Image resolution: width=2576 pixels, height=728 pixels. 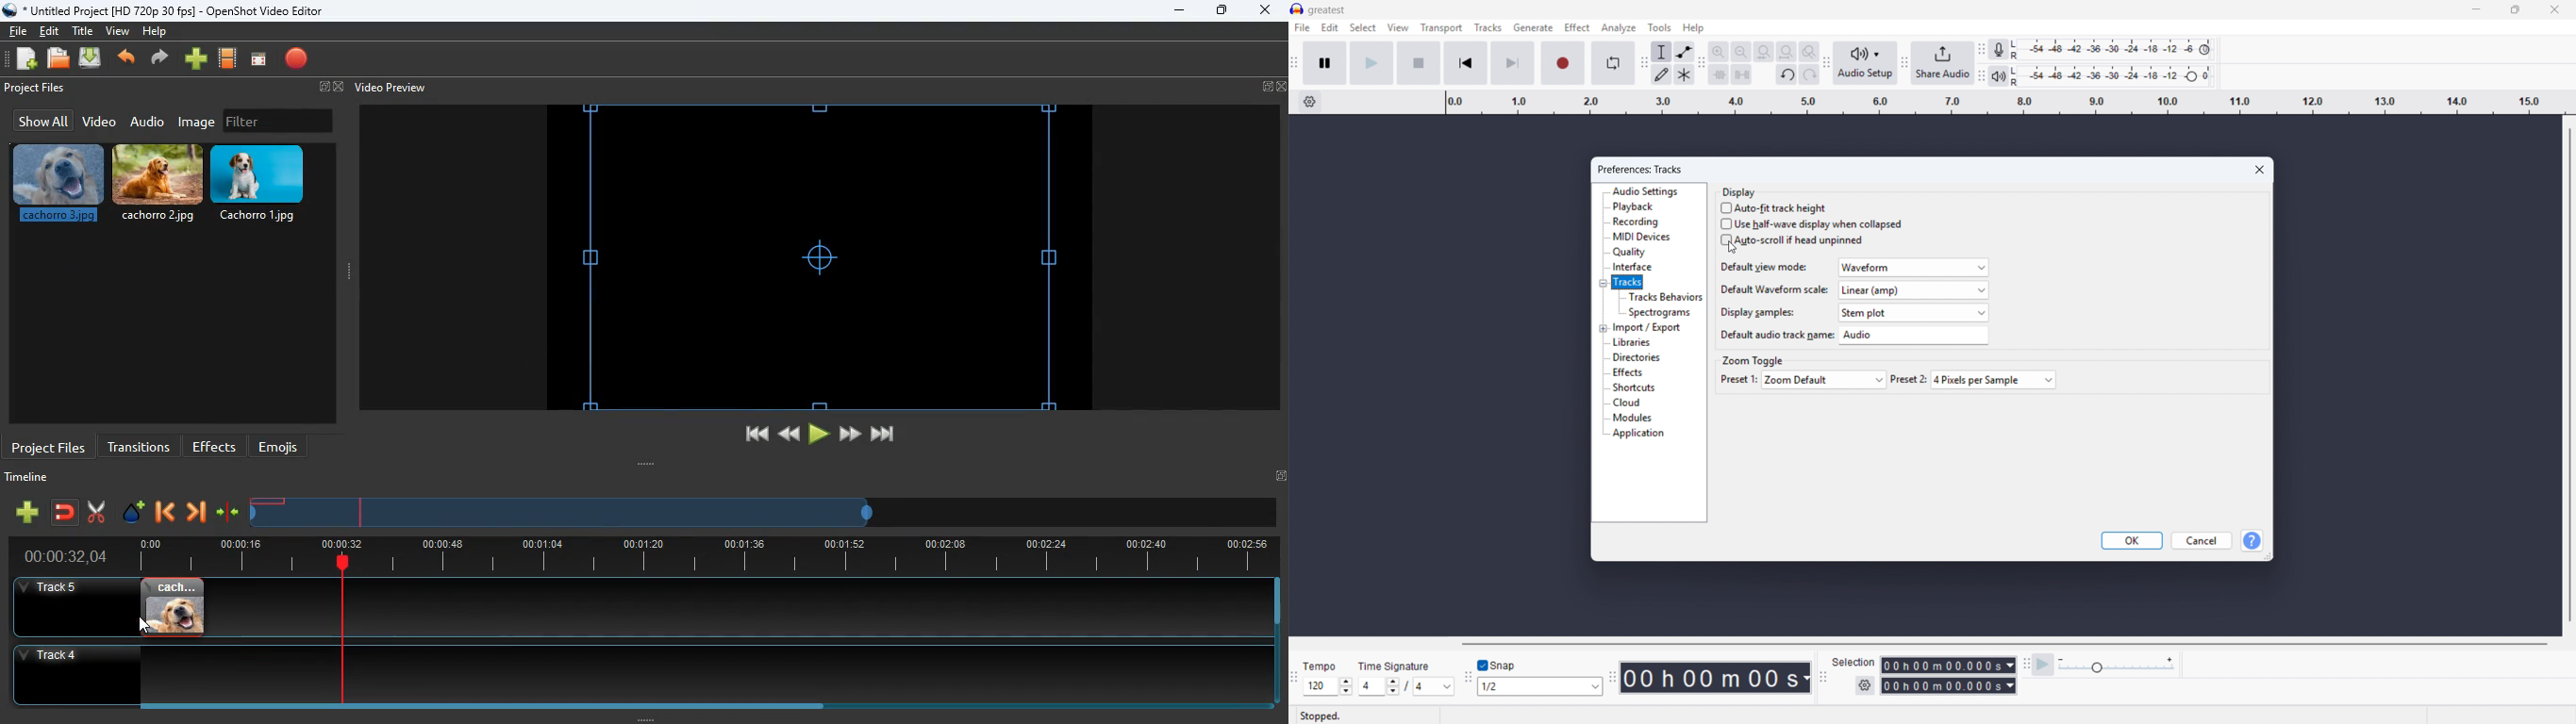 I want to click on Display samples, so click(x=1755, y=312).